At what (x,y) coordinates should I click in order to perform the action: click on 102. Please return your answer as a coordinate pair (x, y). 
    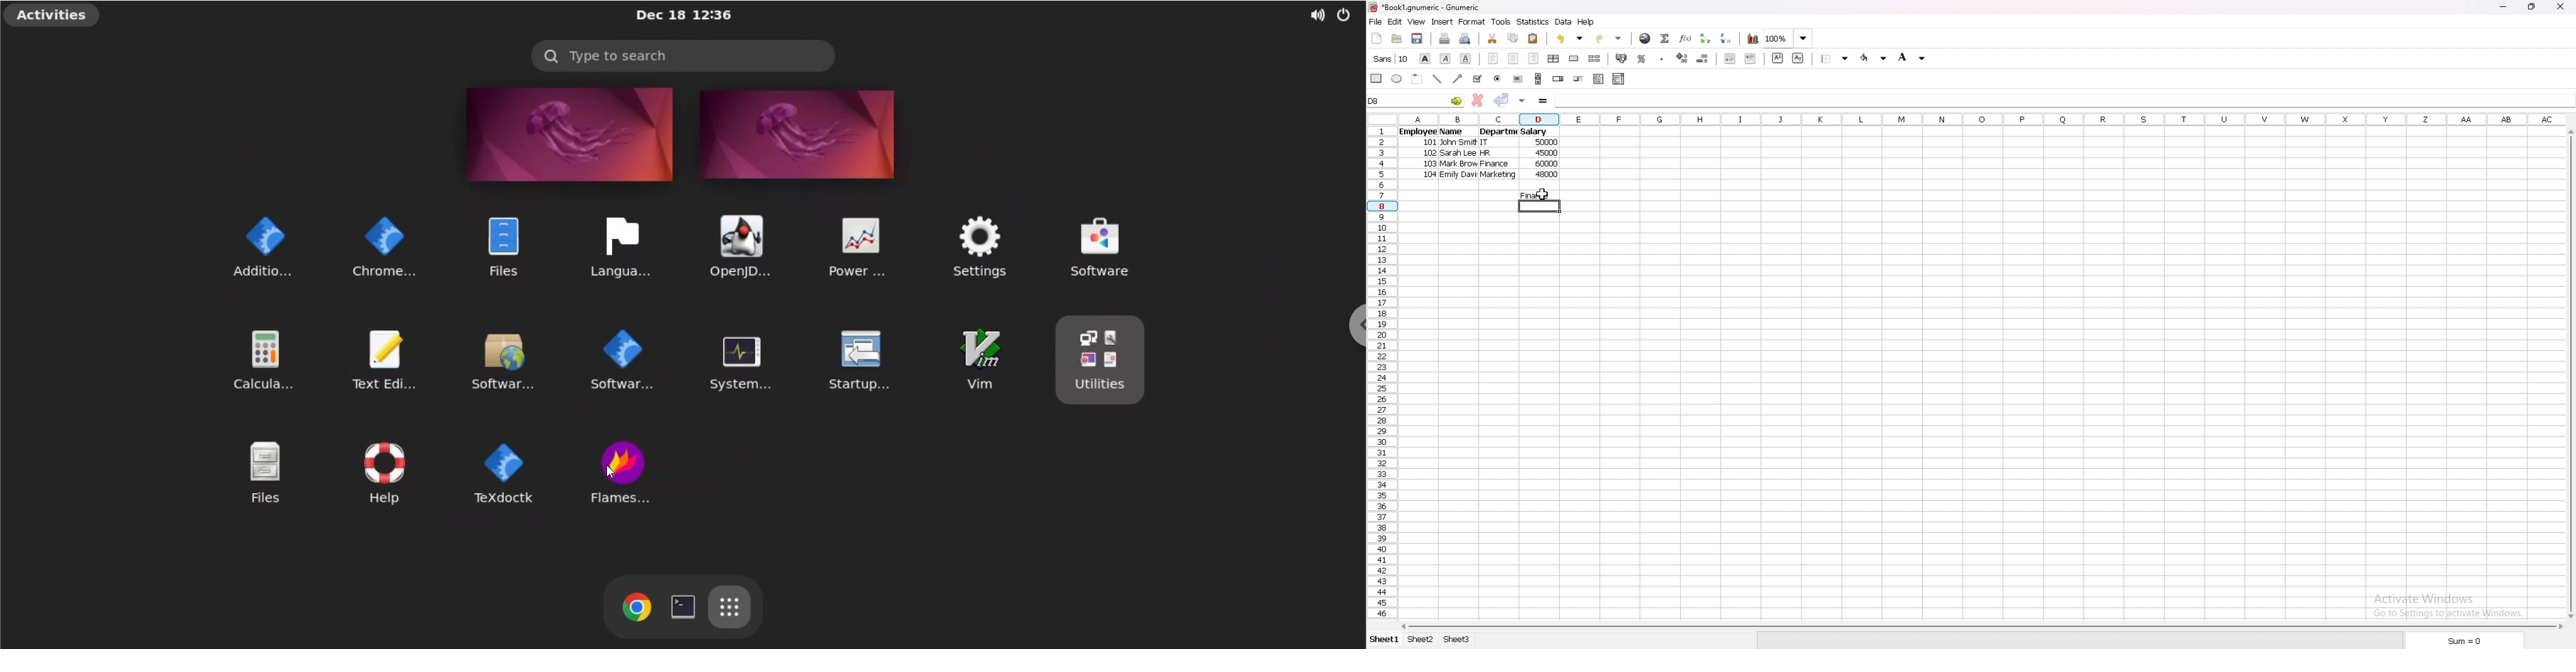
    Looking at the image, I should click on (1429, 155).